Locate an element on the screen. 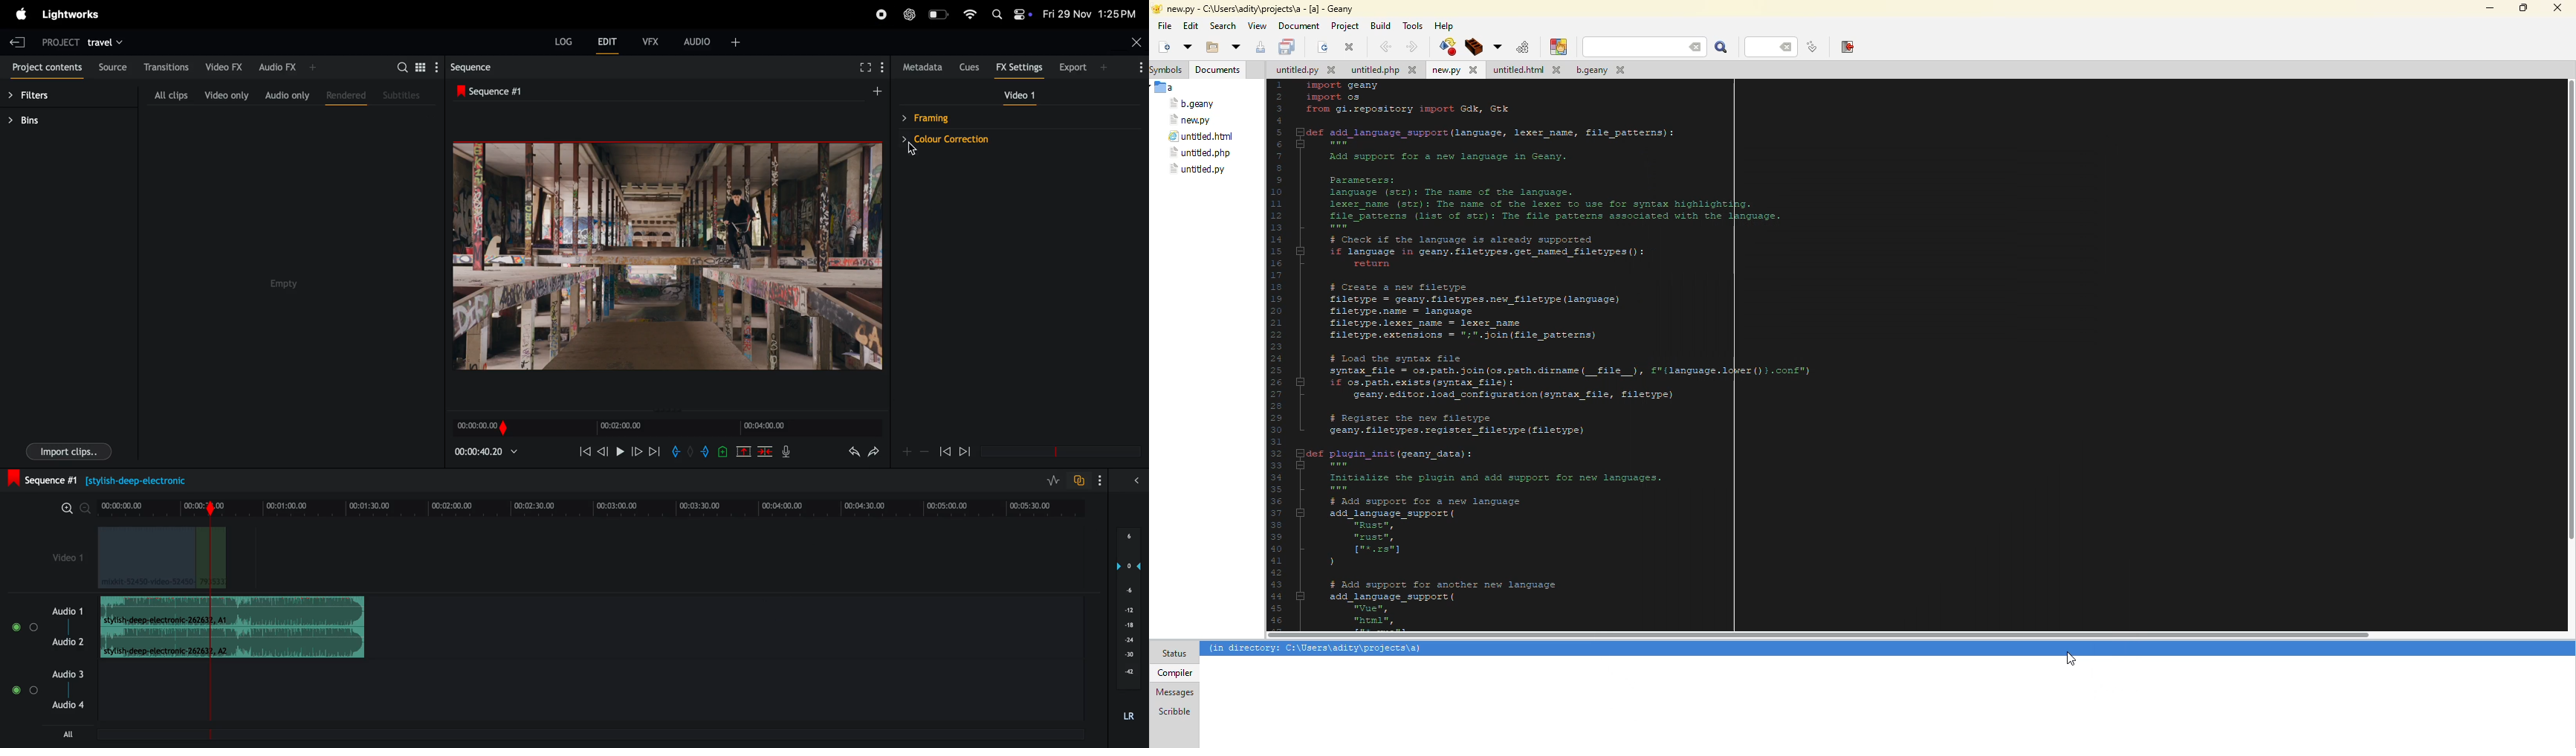  all clips is located at coordinates (170, 95).